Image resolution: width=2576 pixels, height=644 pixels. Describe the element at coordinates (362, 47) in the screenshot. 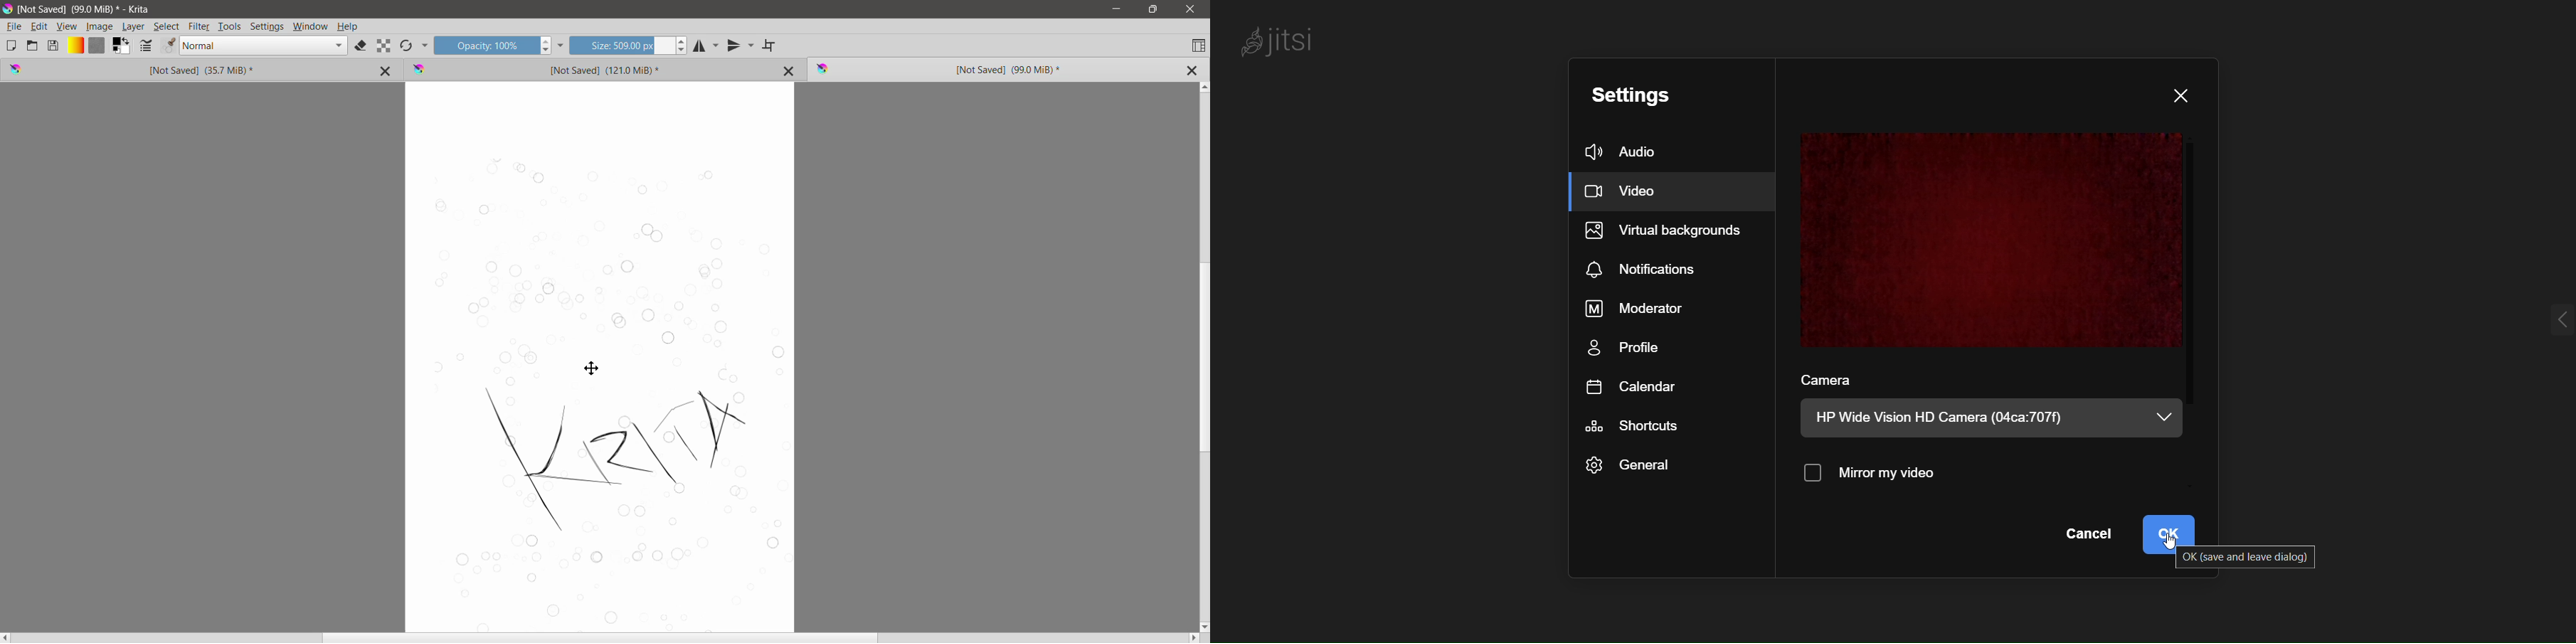

I see `Set eraser mode` at that location.